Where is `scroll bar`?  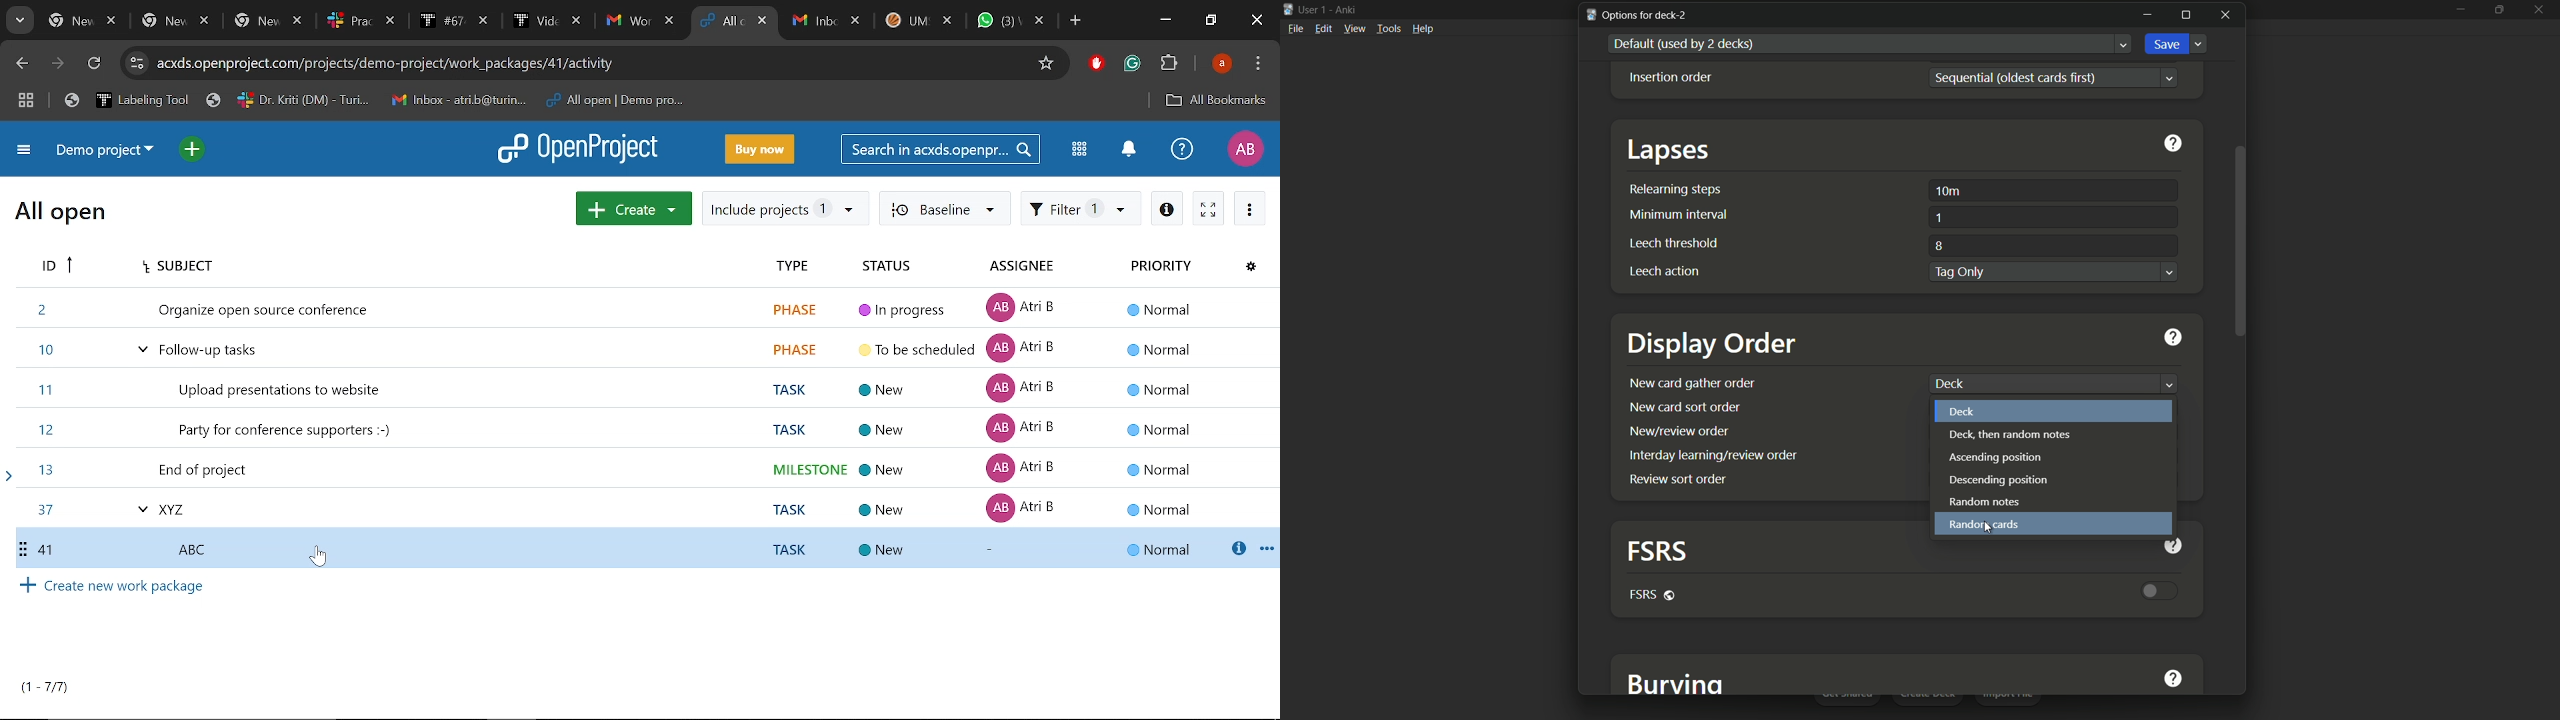
scroll bar is located at coordinates (2239, 242).